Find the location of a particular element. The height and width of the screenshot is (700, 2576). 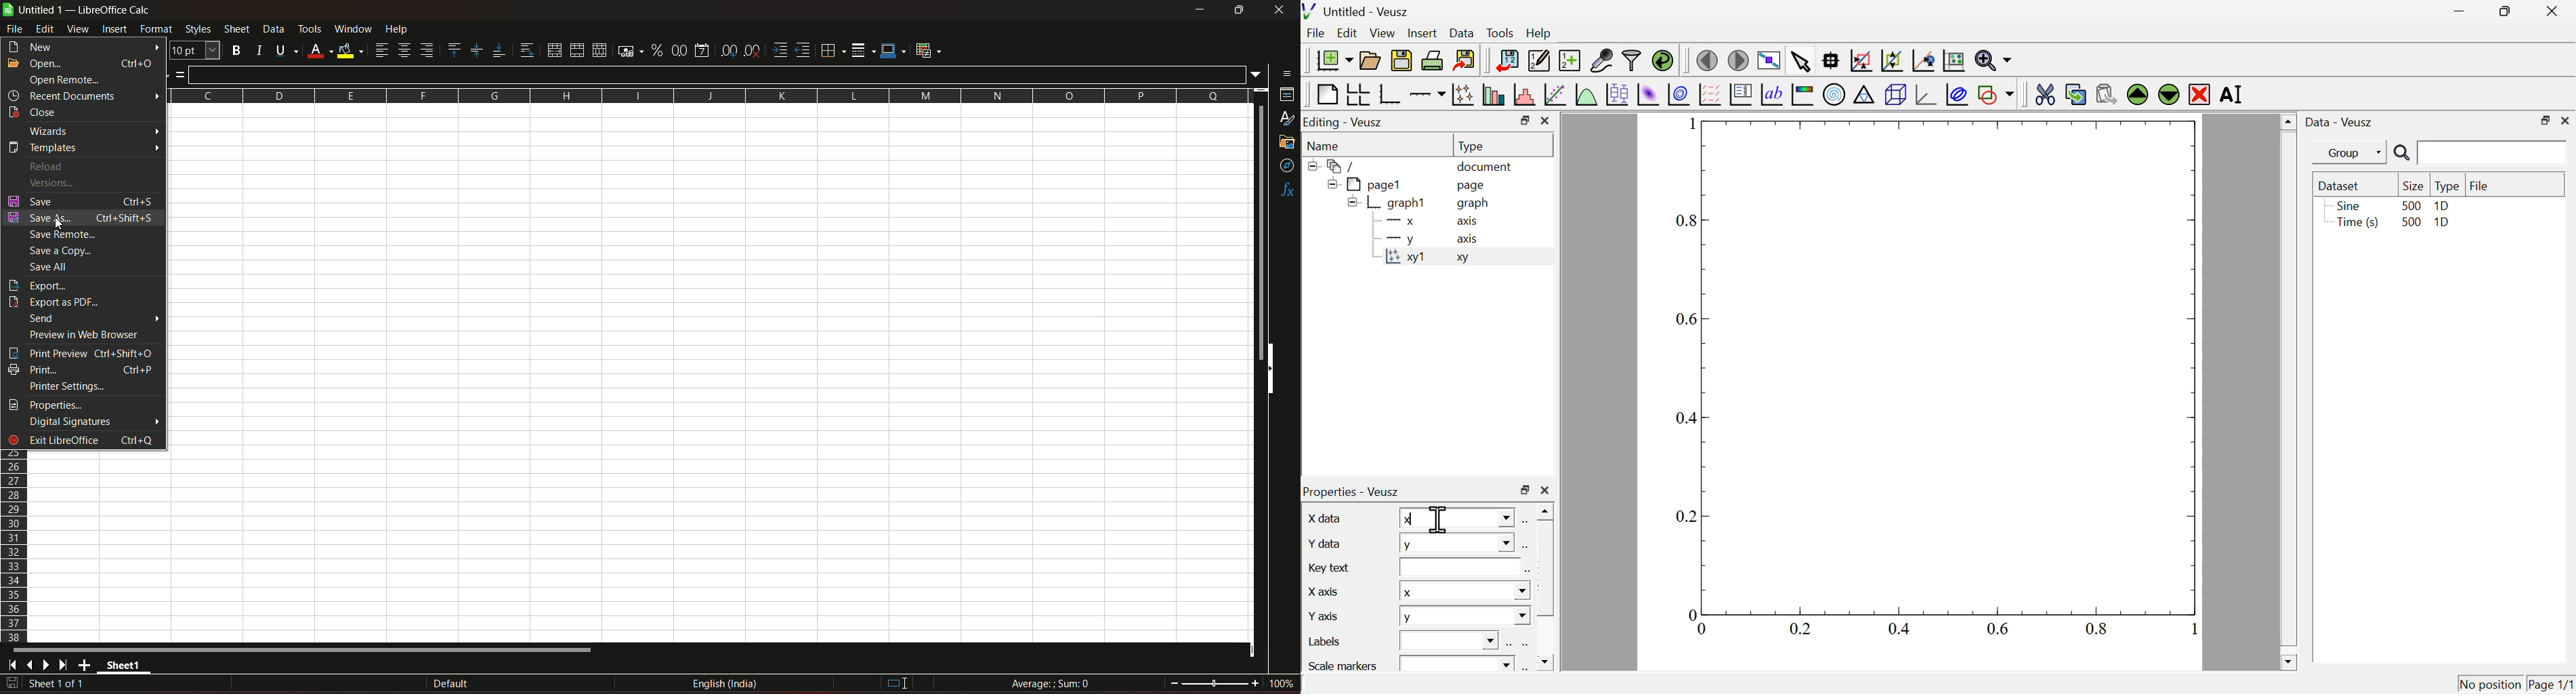

text box is located at coordinates (1453, 639).